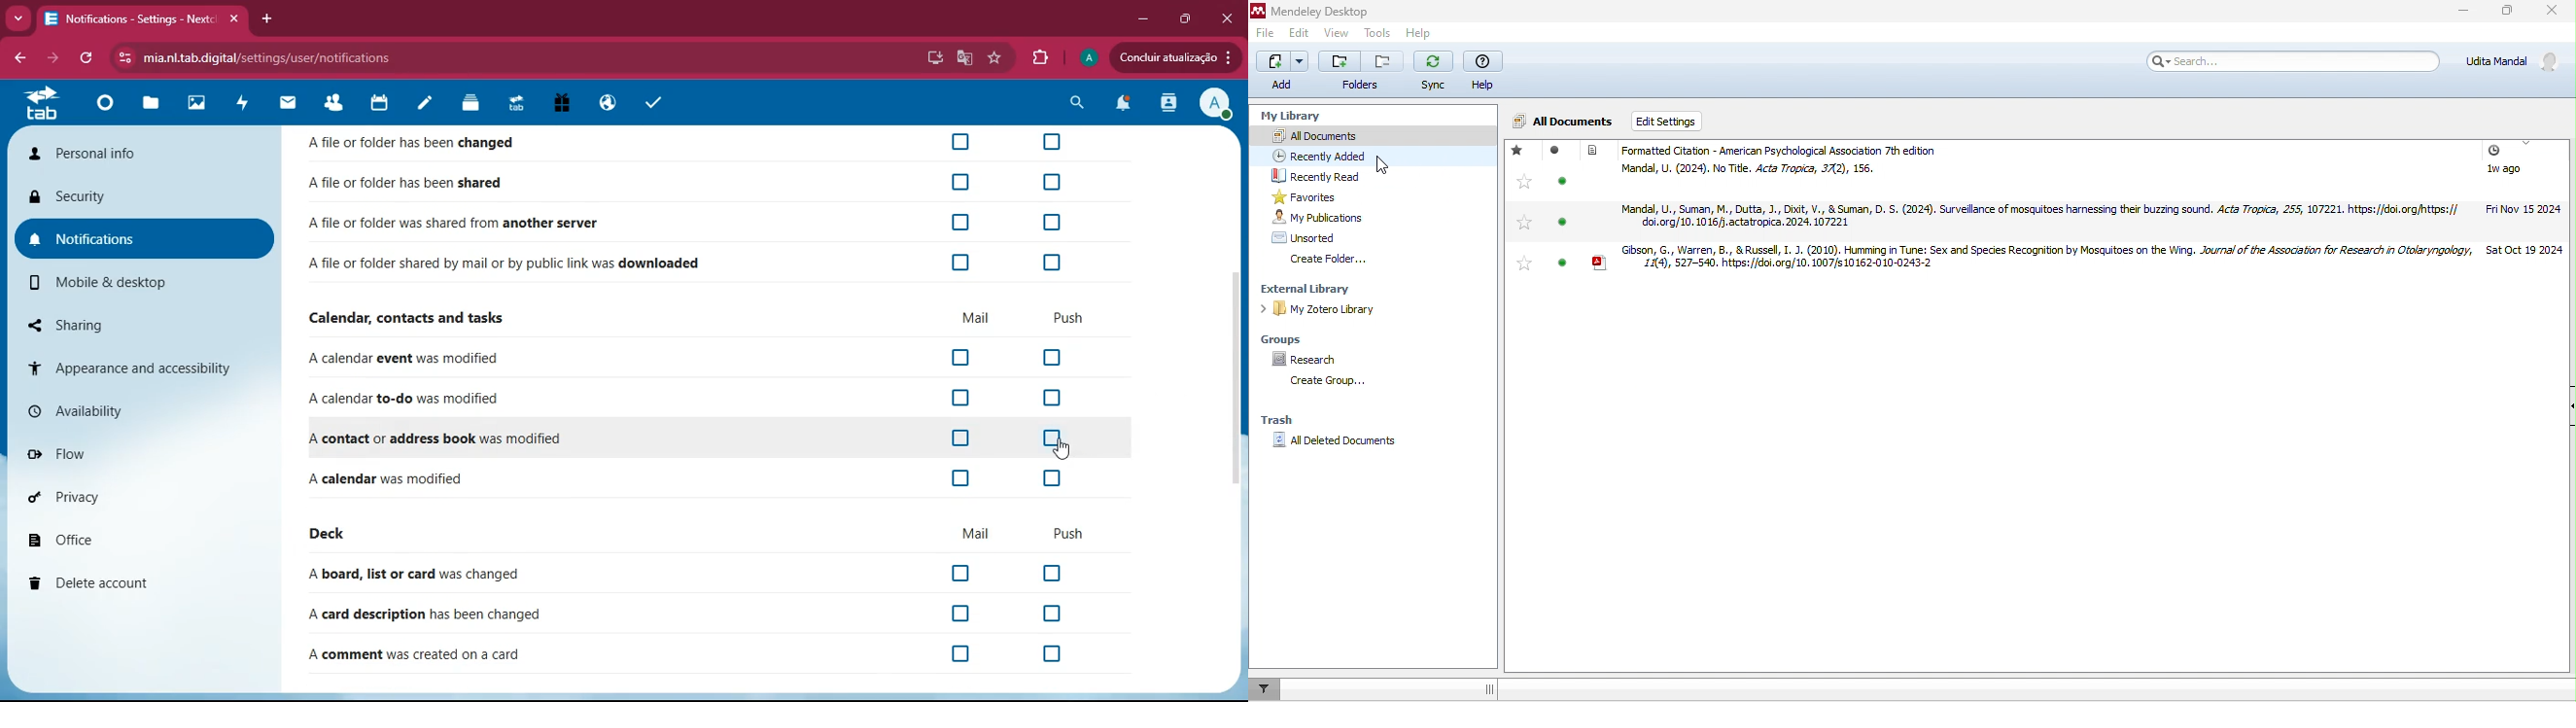  Describe the element at coordinates (2504, 13) in the screenshot. I see `maximize` at that location.